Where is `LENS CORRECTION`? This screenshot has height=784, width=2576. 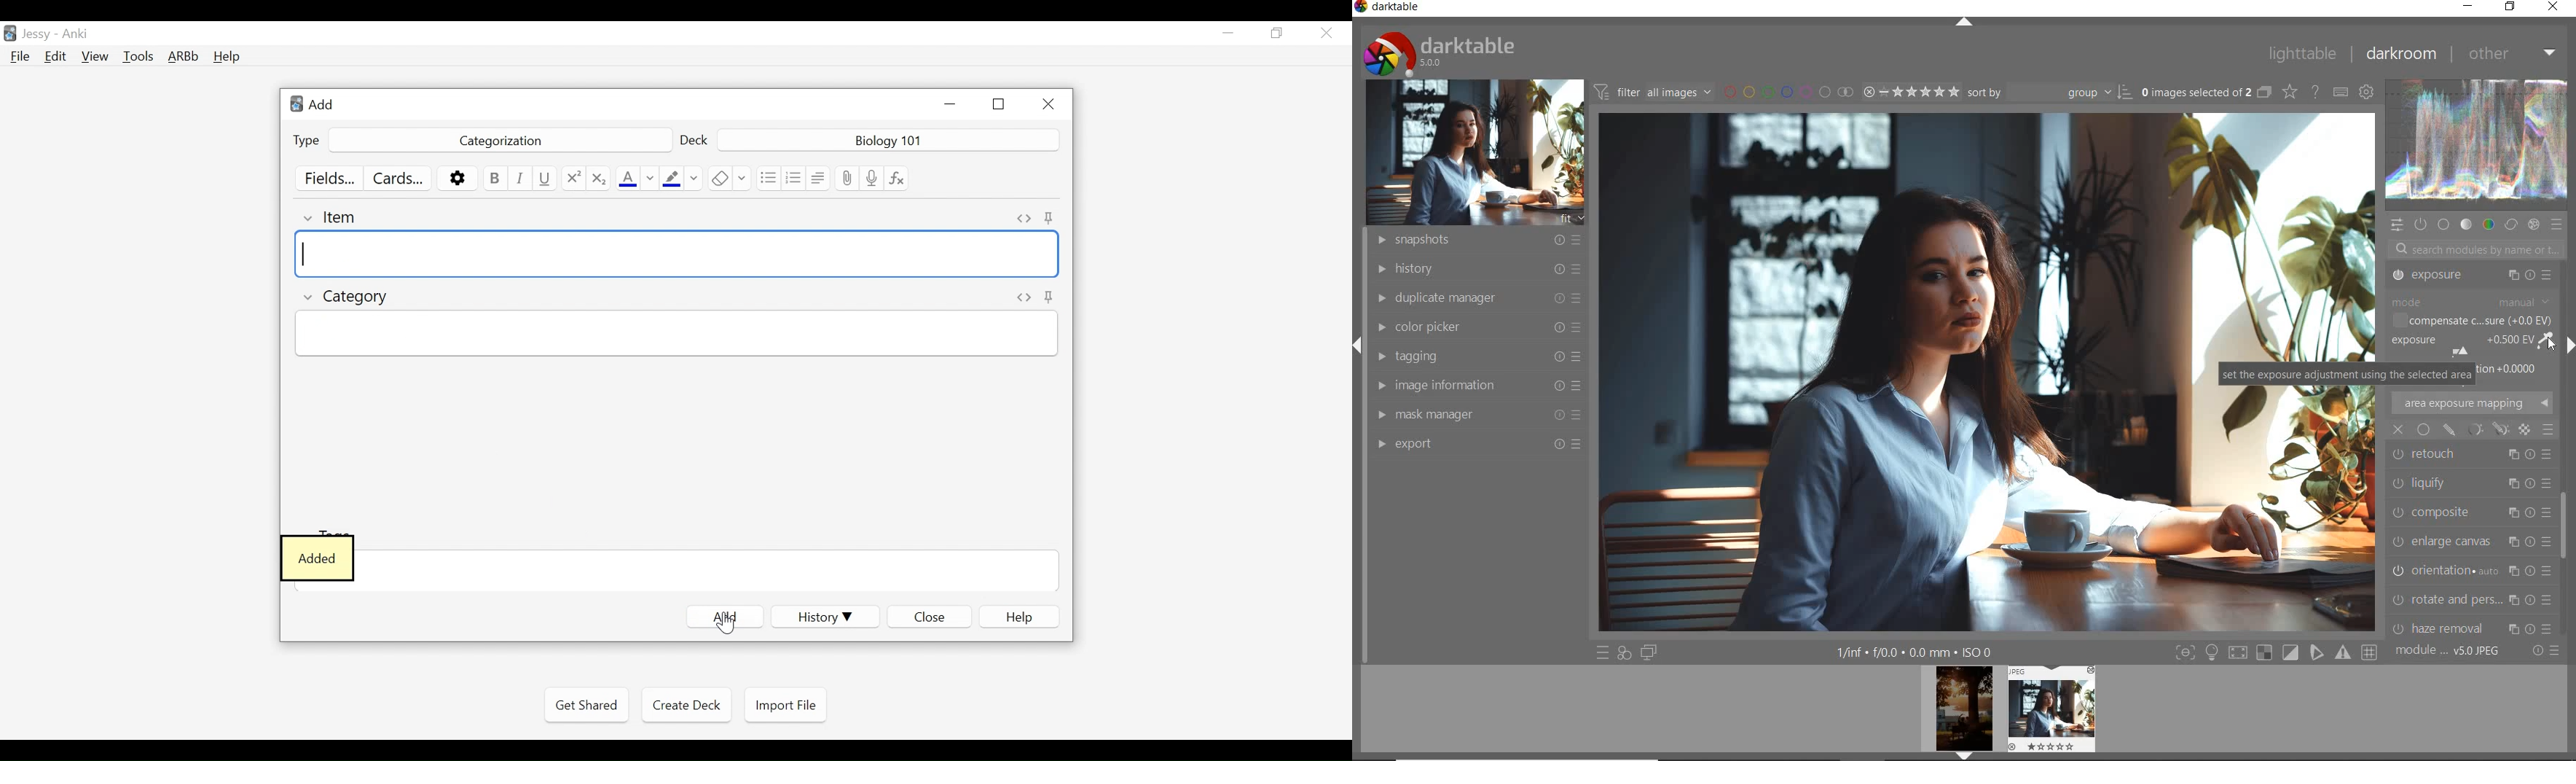 LENS CORRECTION is located at coordinates (2472, 596).